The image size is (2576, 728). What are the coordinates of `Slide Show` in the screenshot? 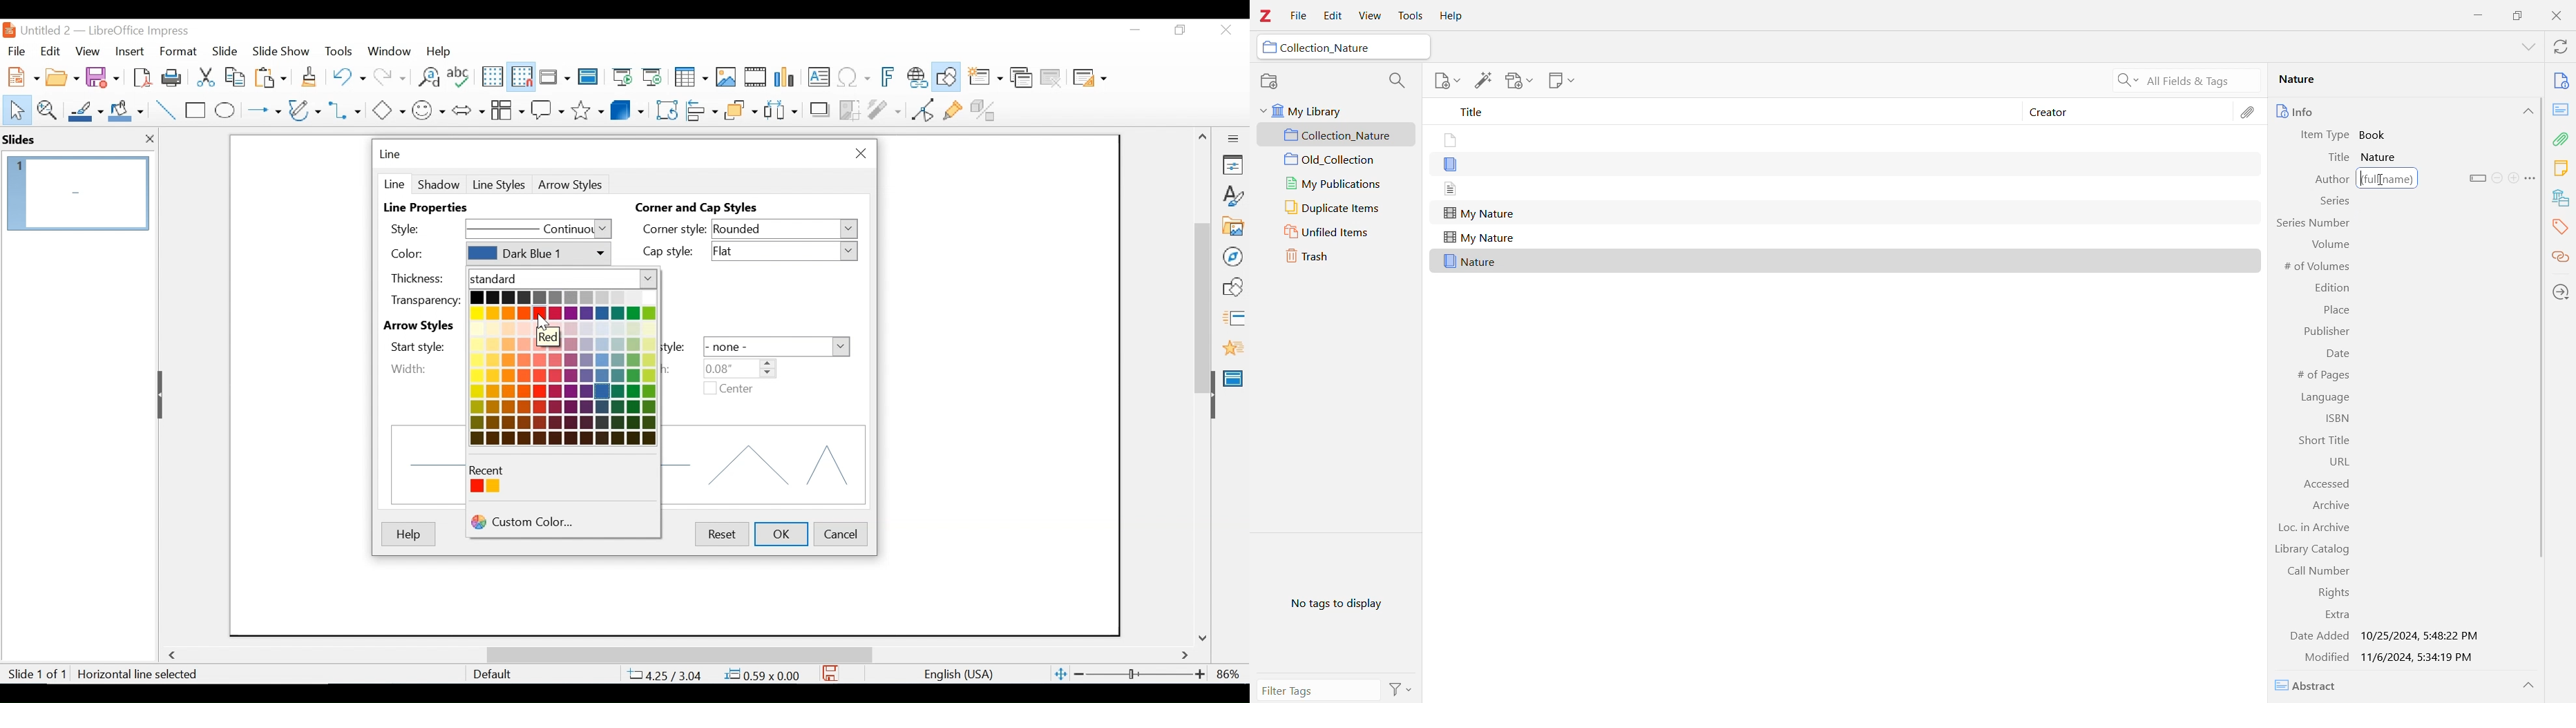 It's located at (282, 50).